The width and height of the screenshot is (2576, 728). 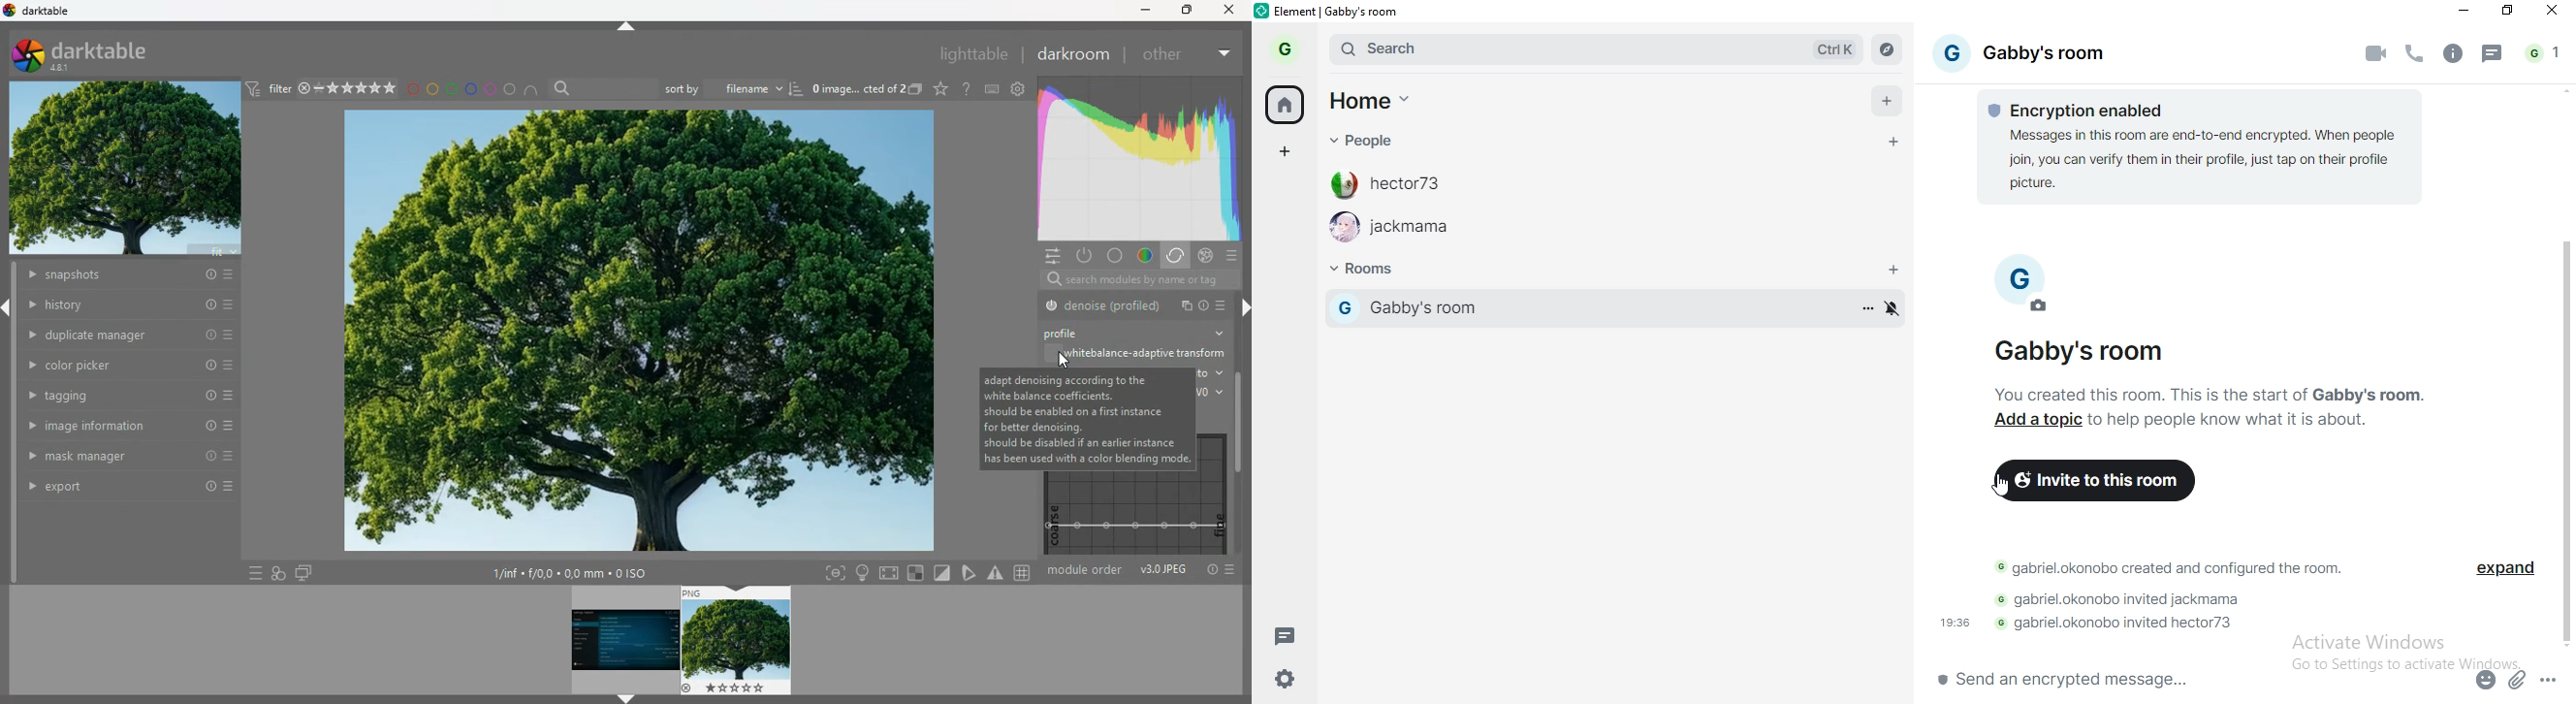 What do you see at coordinates (996, 573) in the screenshot?
I see `warning` at bounding box center [996, 573].